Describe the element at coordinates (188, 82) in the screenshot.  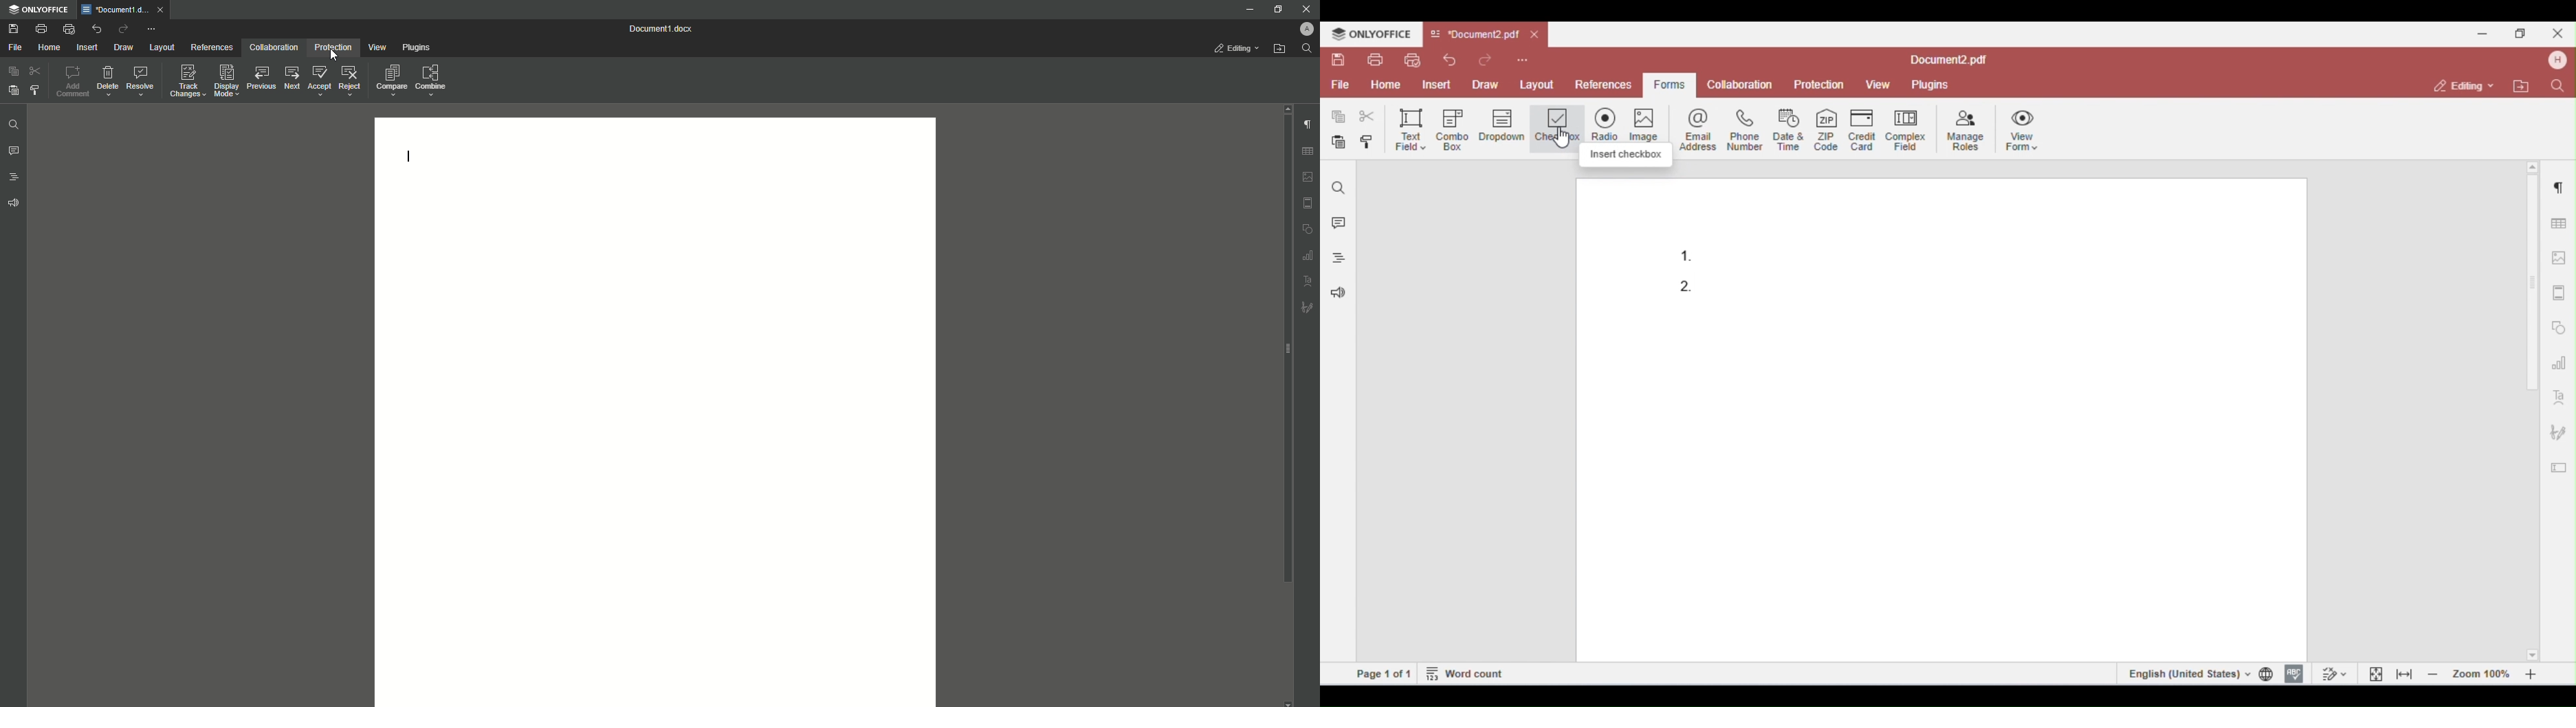
I see `Track Changes` at that location.